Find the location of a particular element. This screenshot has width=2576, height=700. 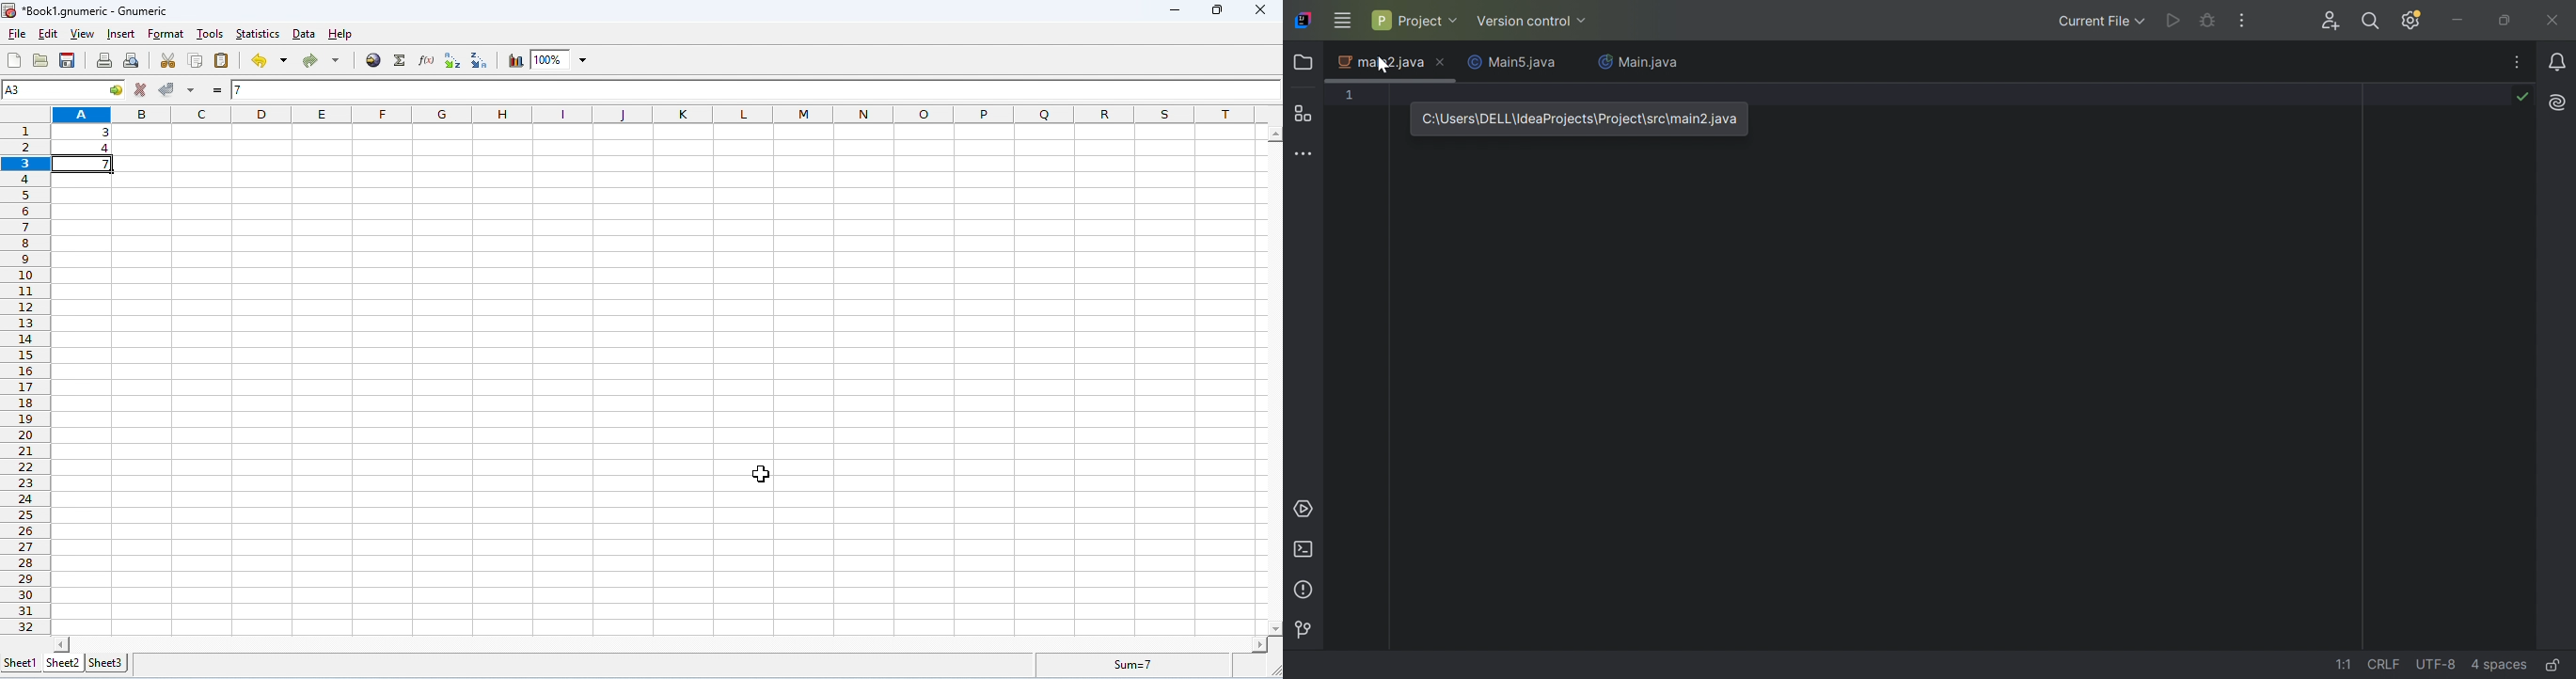

Project is located at coordinates (1413, 20).